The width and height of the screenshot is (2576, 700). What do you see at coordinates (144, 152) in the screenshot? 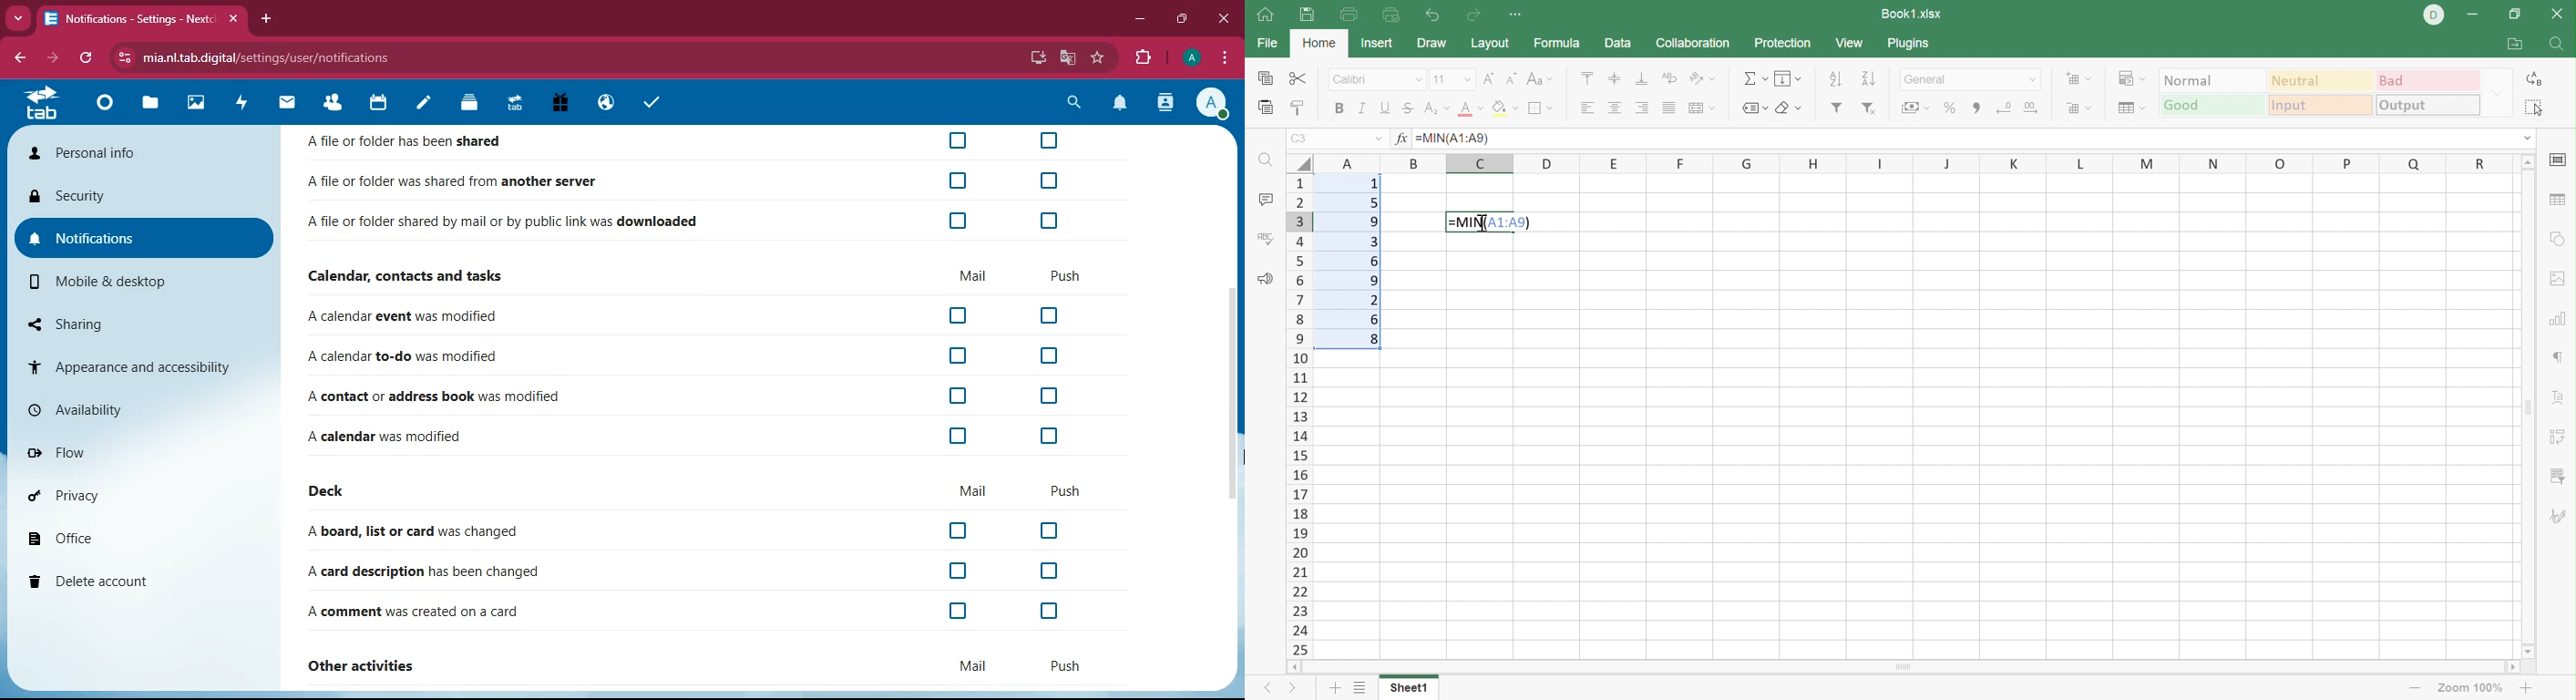
I see `personal info` at bounding box center [144, 152].